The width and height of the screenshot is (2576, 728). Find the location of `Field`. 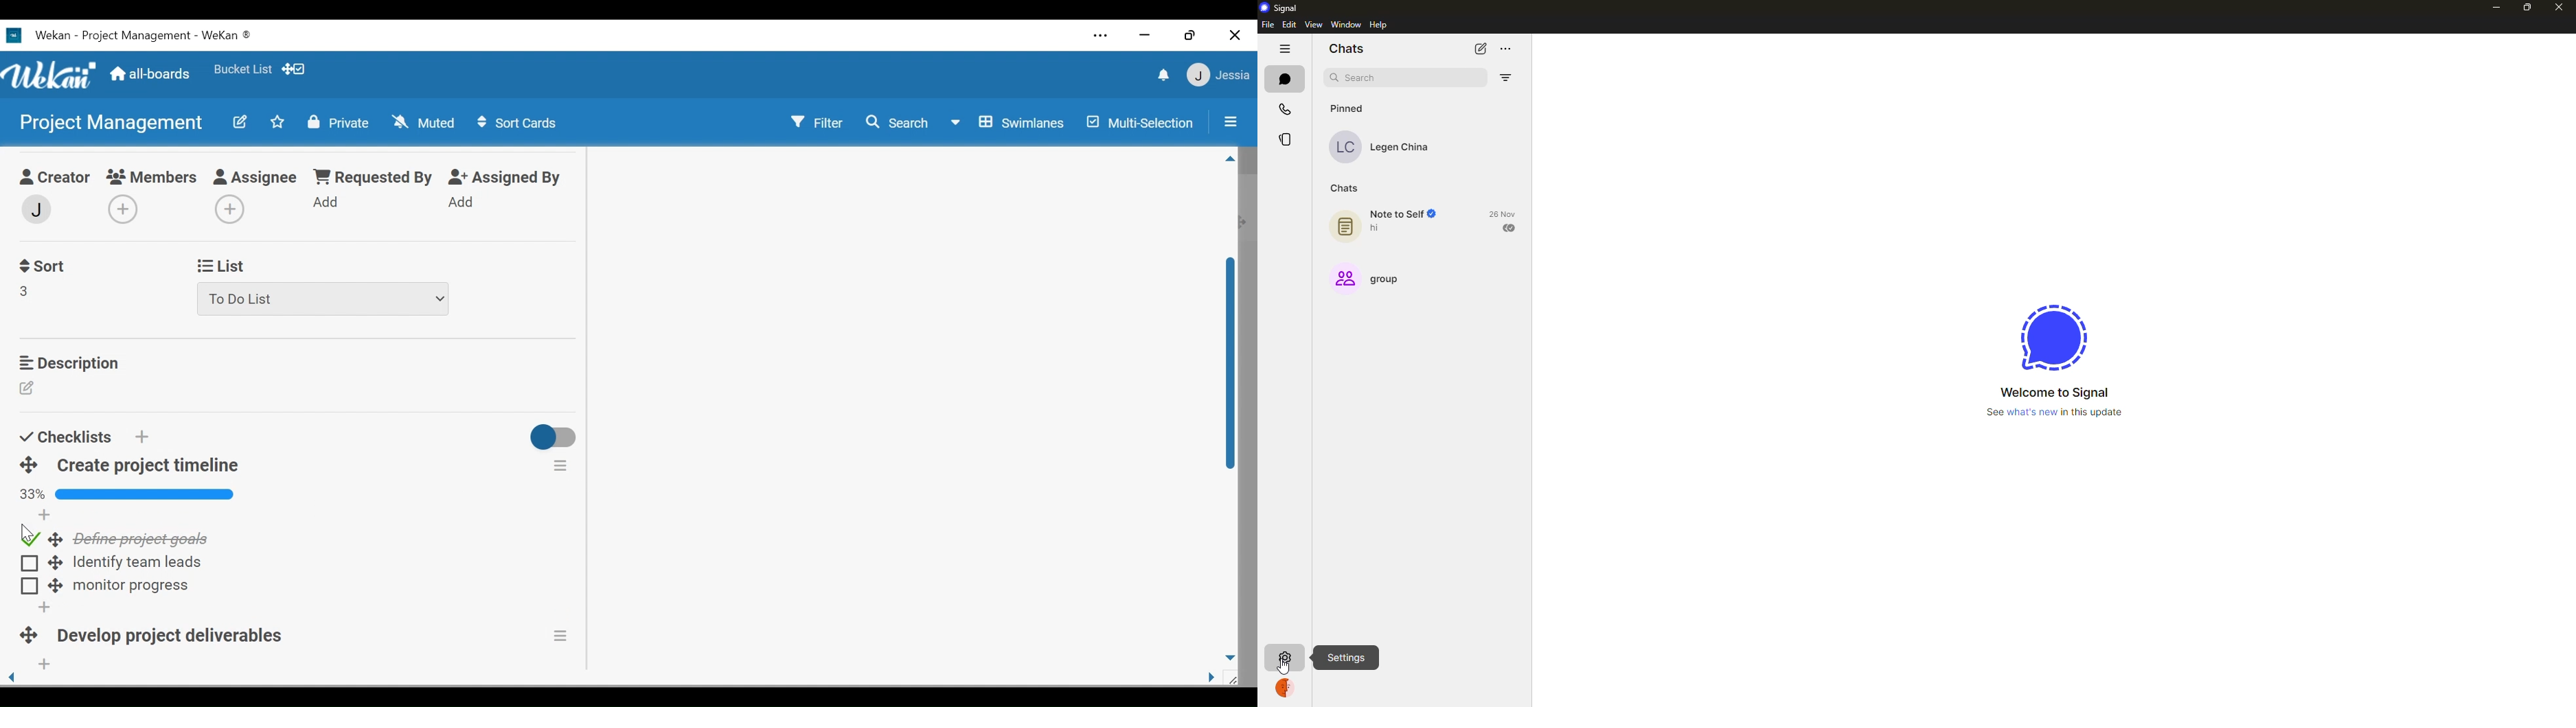

Field is located at coordinates (25, 291).